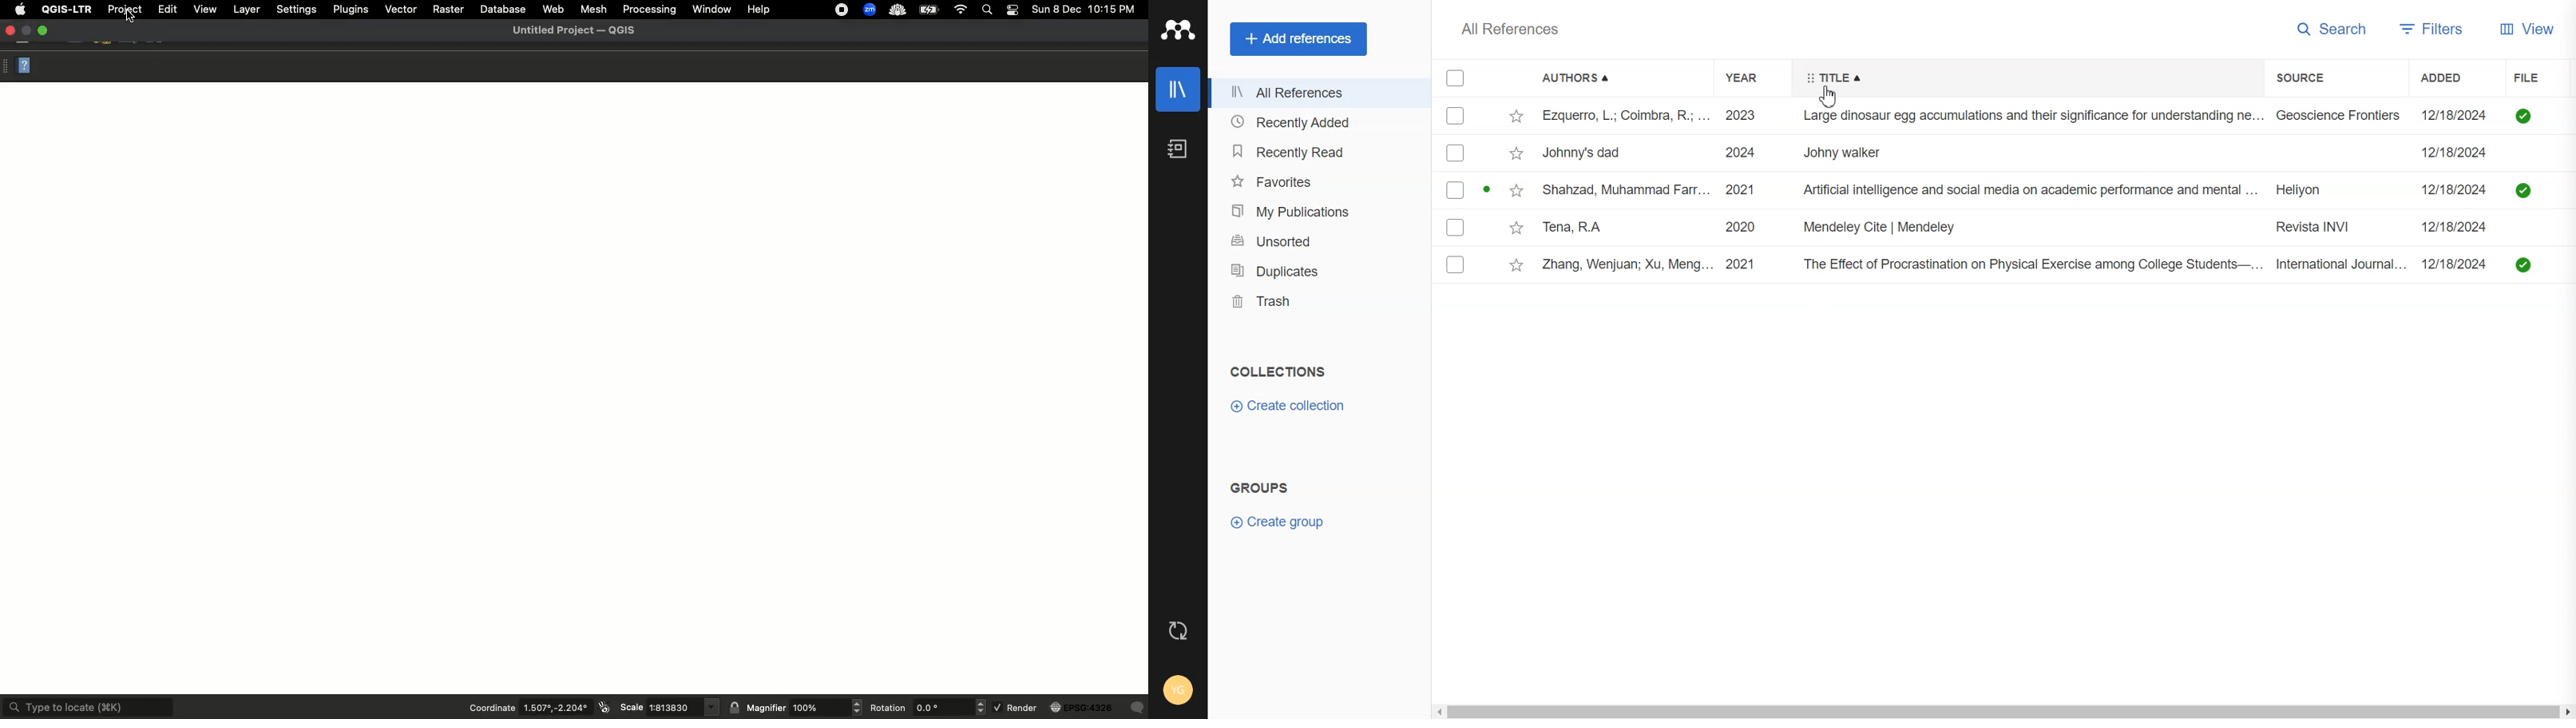  What do you see at coordinates (296, 9) in the screenshot?
I see `Settings` at bounding box center [296, 9].